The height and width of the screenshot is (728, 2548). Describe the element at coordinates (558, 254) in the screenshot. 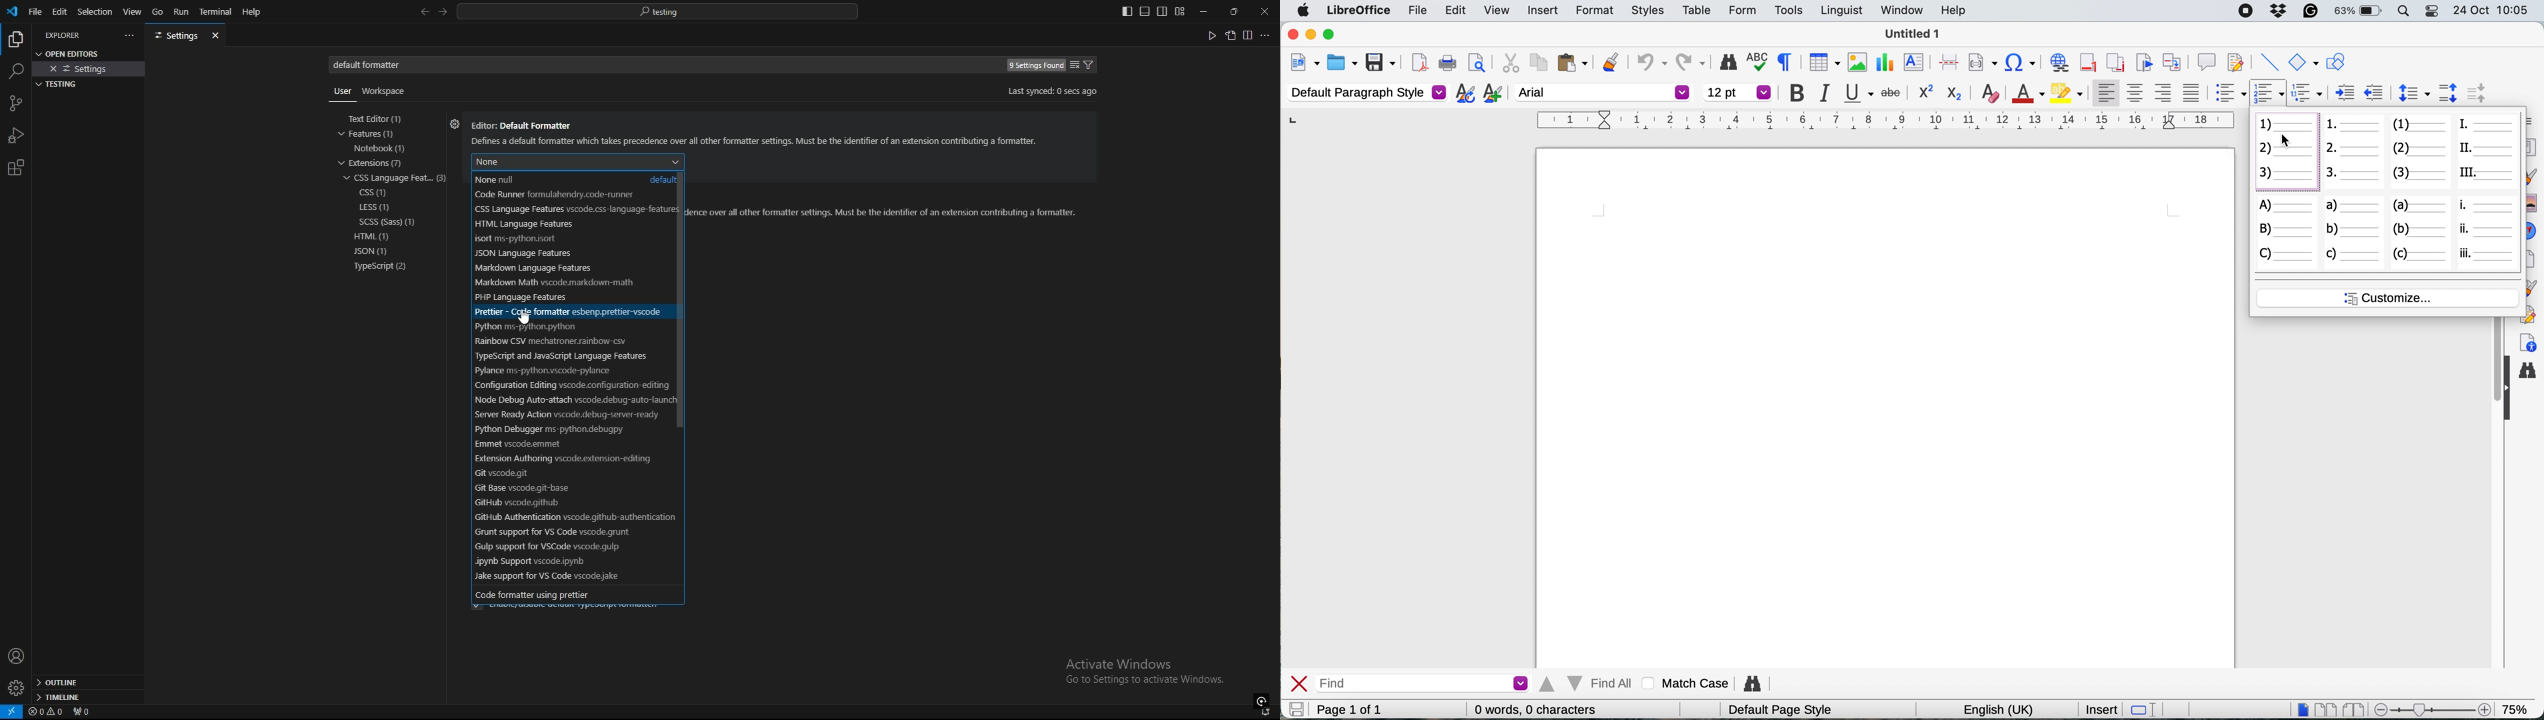

I see `json` at that location.